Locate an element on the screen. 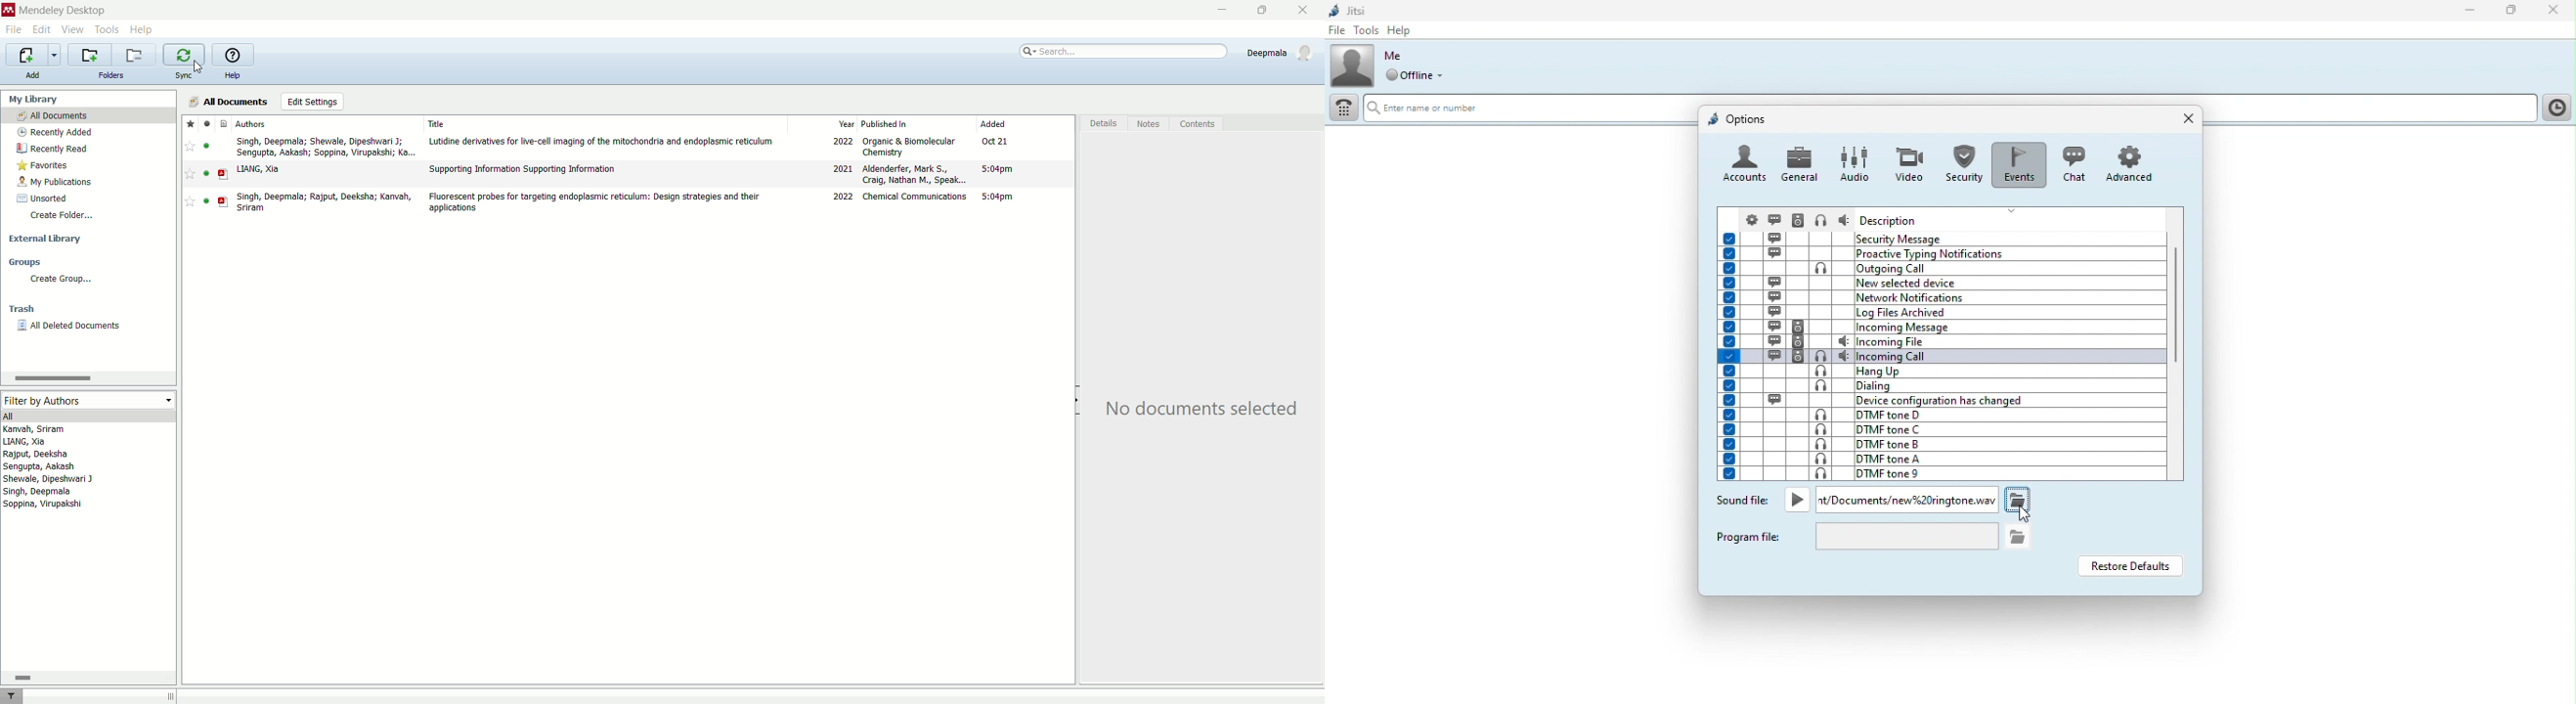  2022 is located at coordinates (842, 141).